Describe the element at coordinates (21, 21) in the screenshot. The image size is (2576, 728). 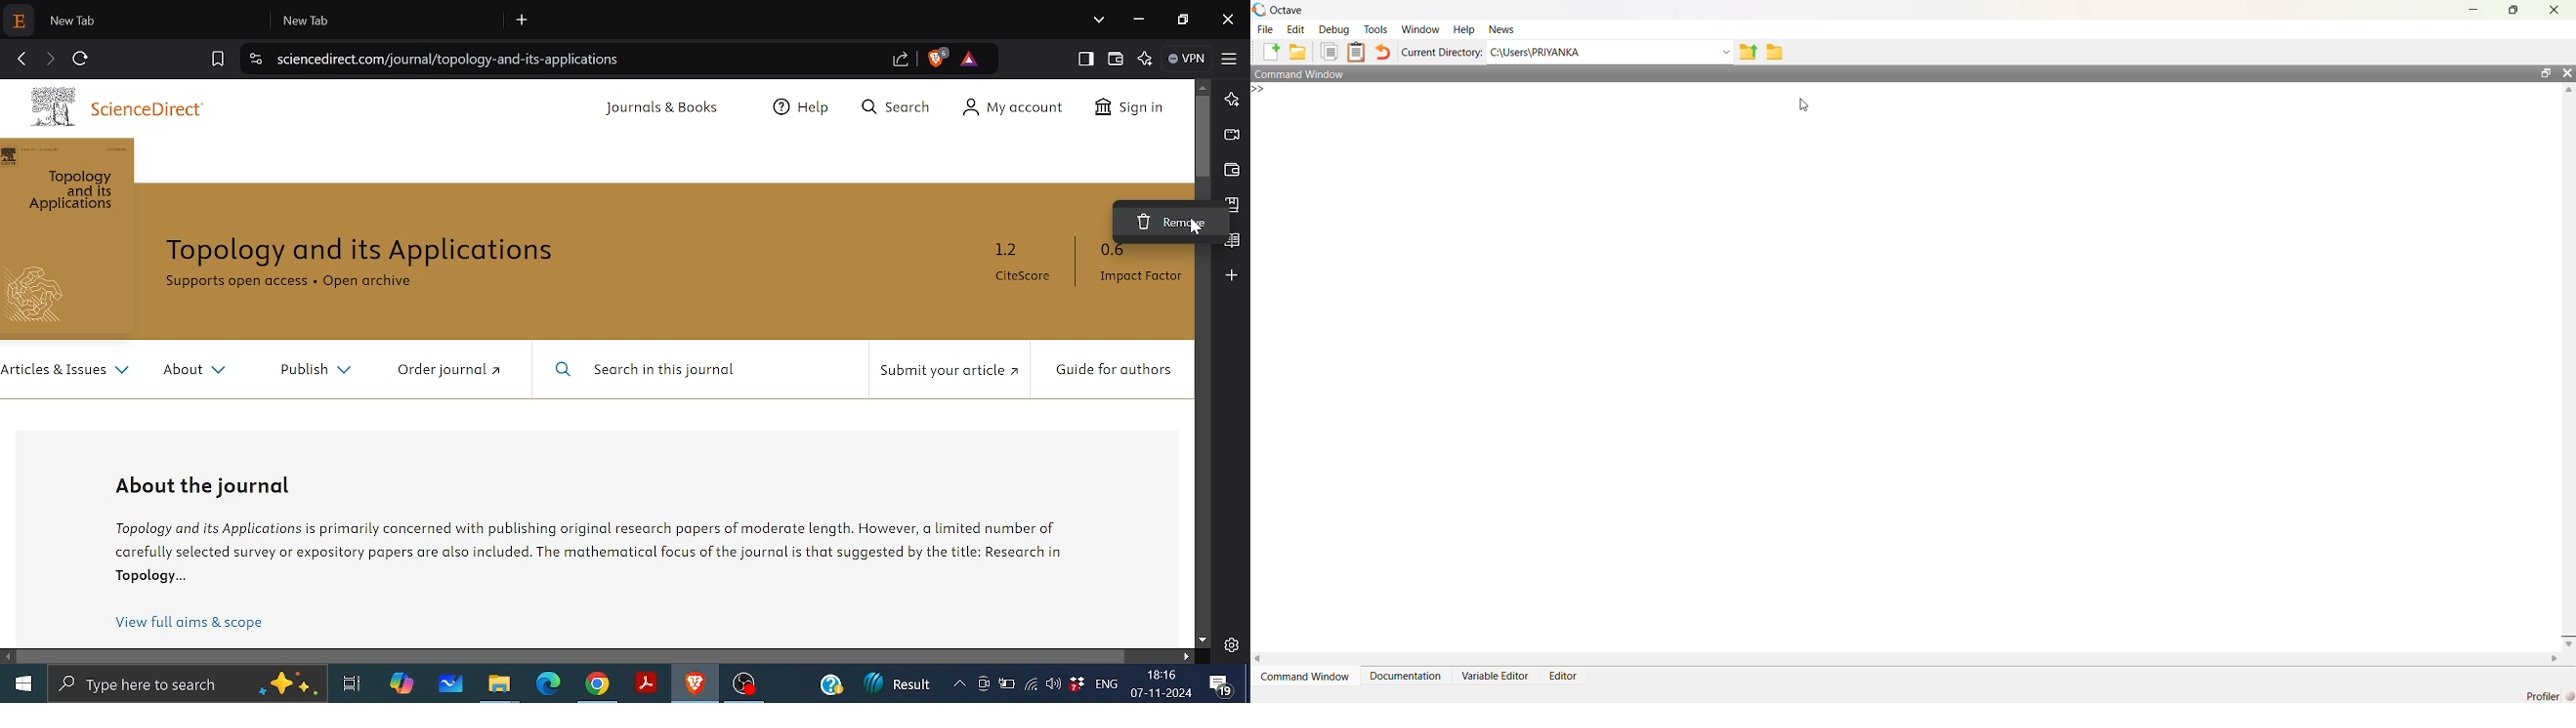
I see `Current pinned tab` at that location.